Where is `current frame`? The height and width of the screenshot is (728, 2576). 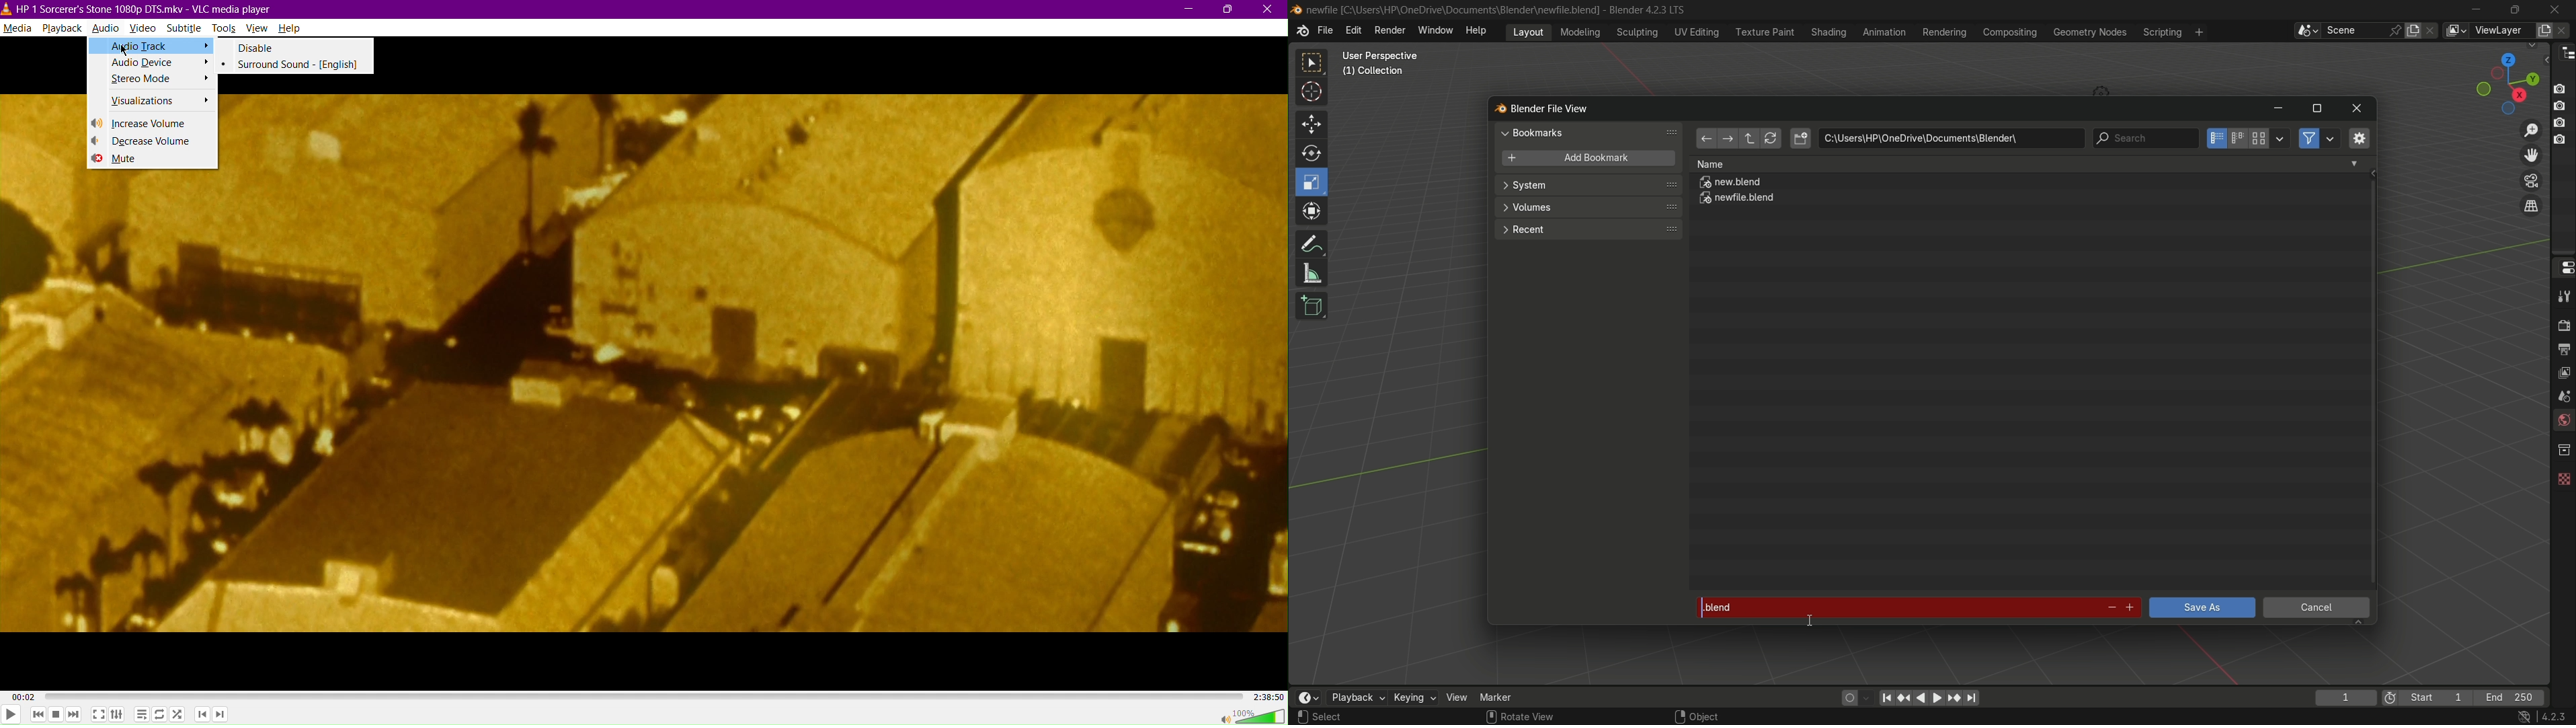 current frame is located at coordinates (2345, 697).